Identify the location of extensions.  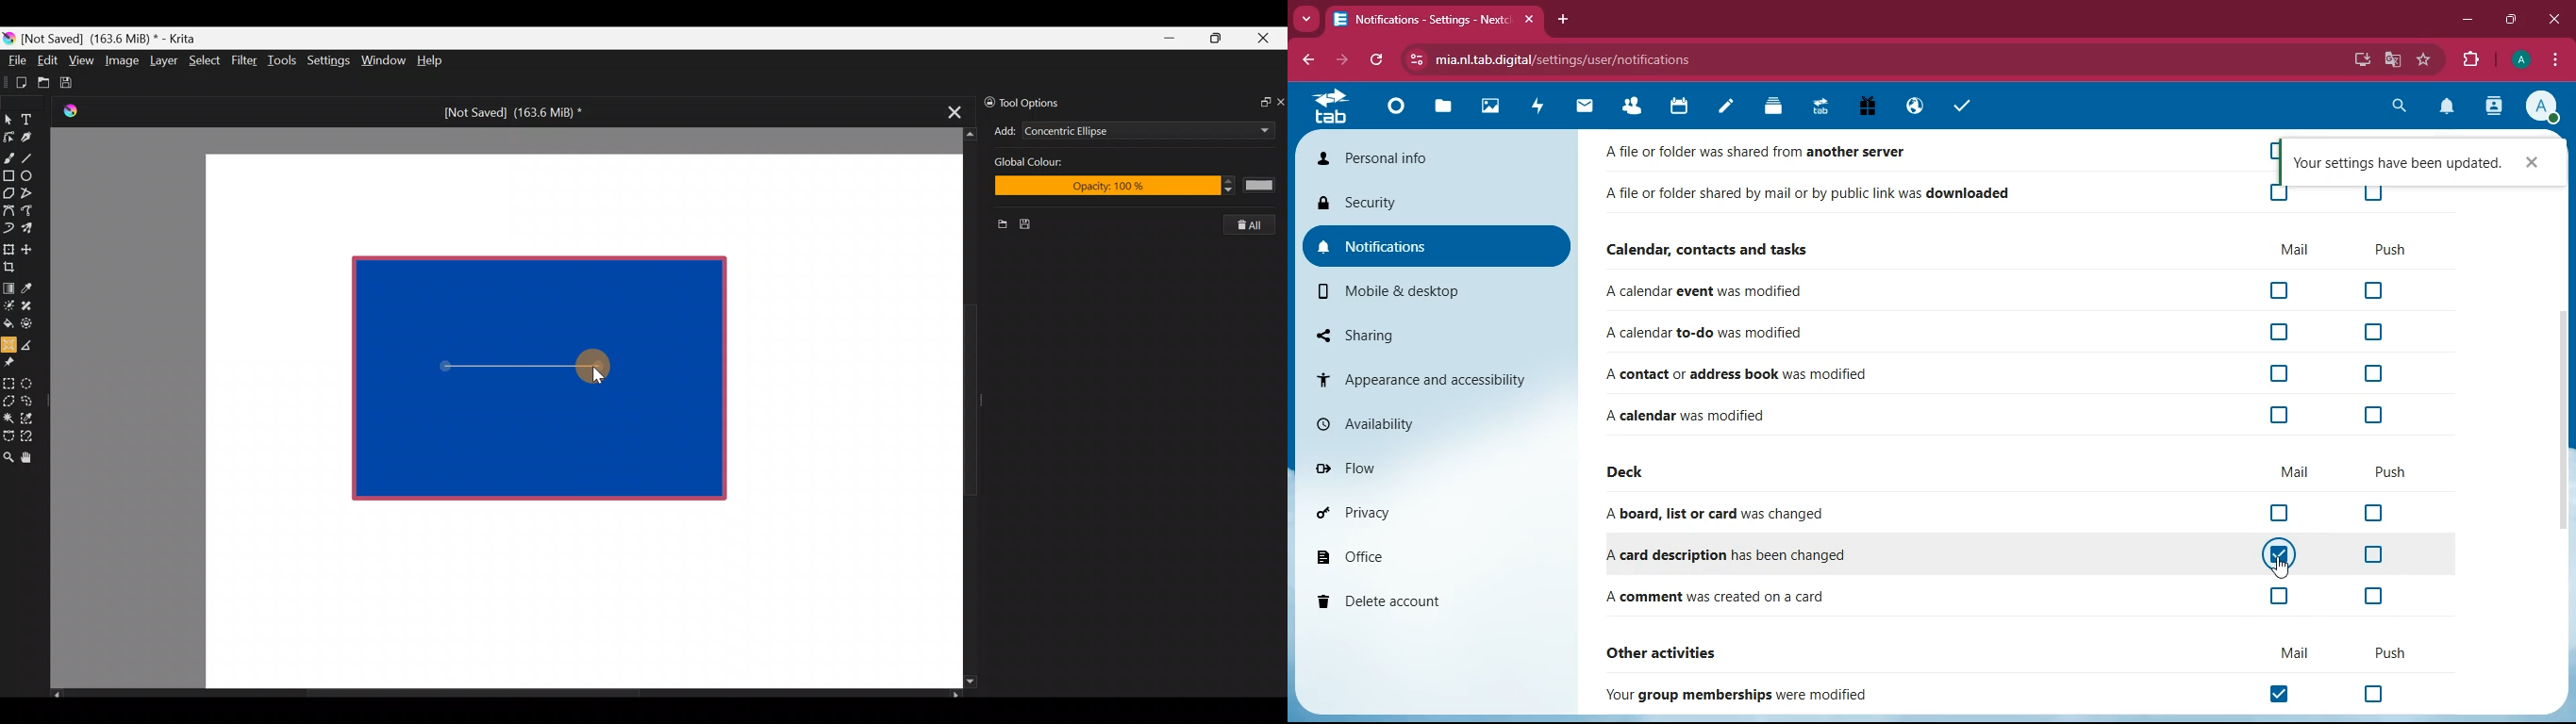
(2467, 58).